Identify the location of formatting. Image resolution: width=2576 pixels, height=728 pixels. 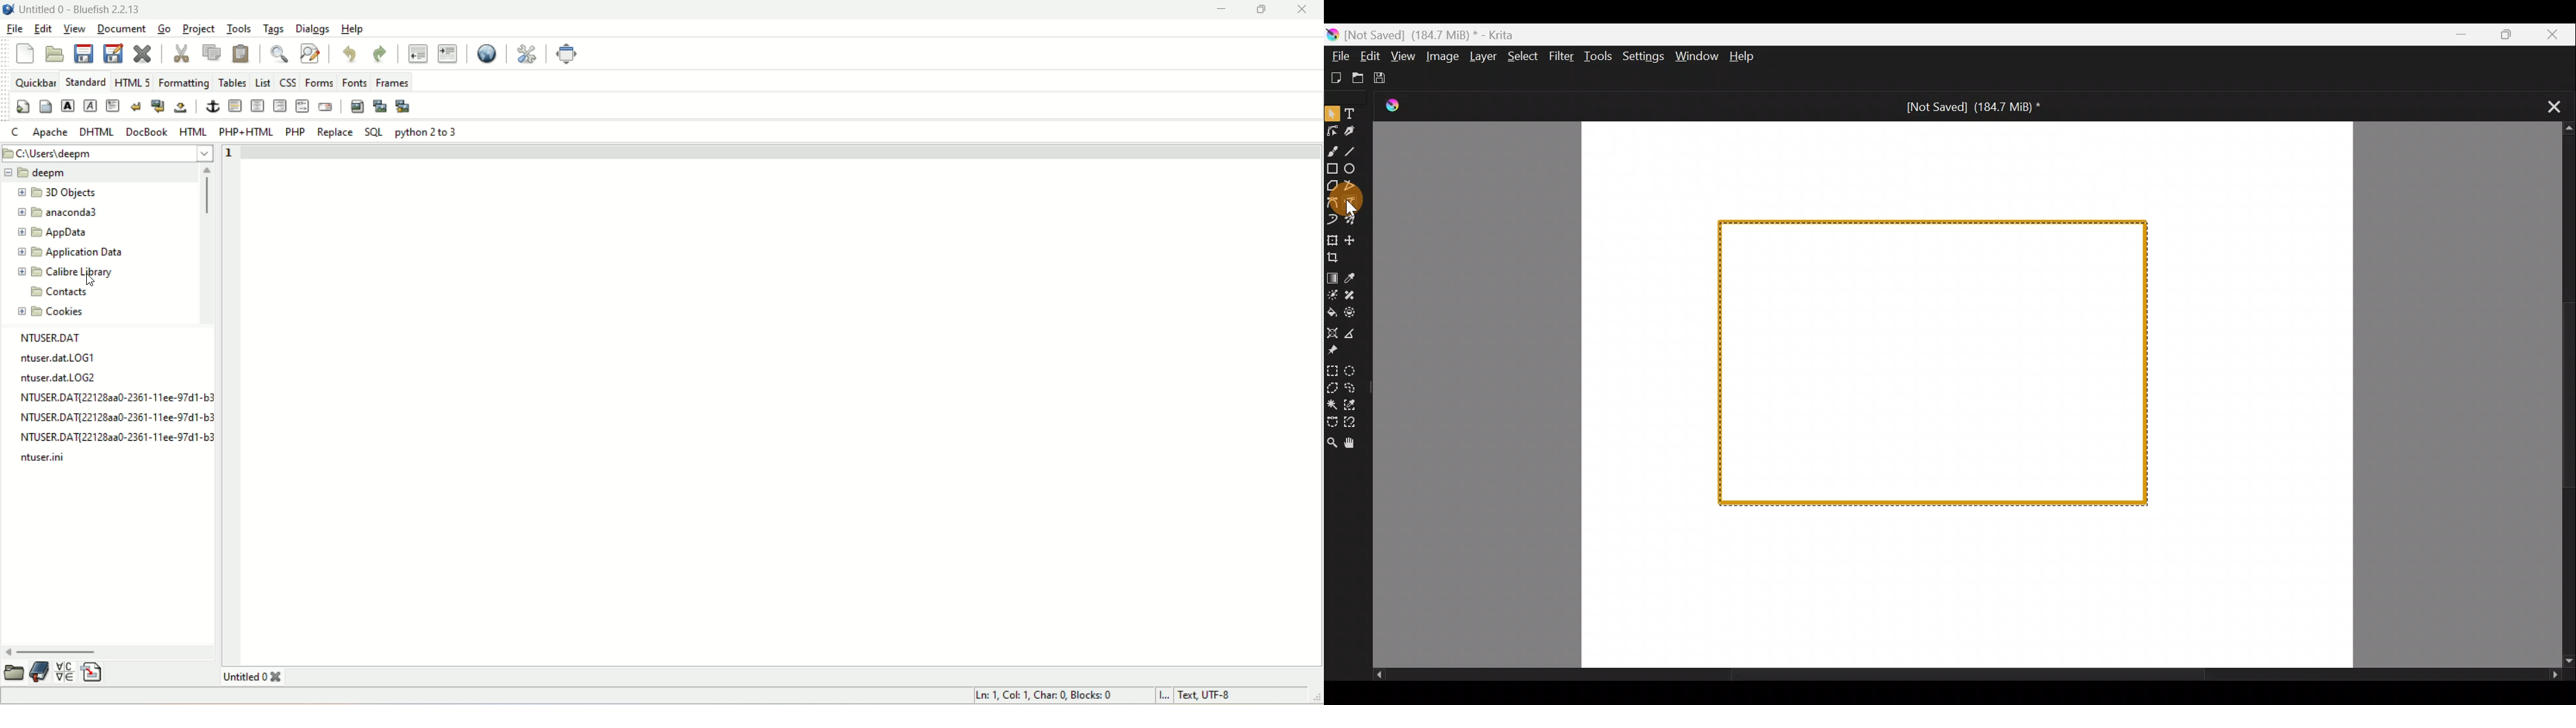
(183, 83).